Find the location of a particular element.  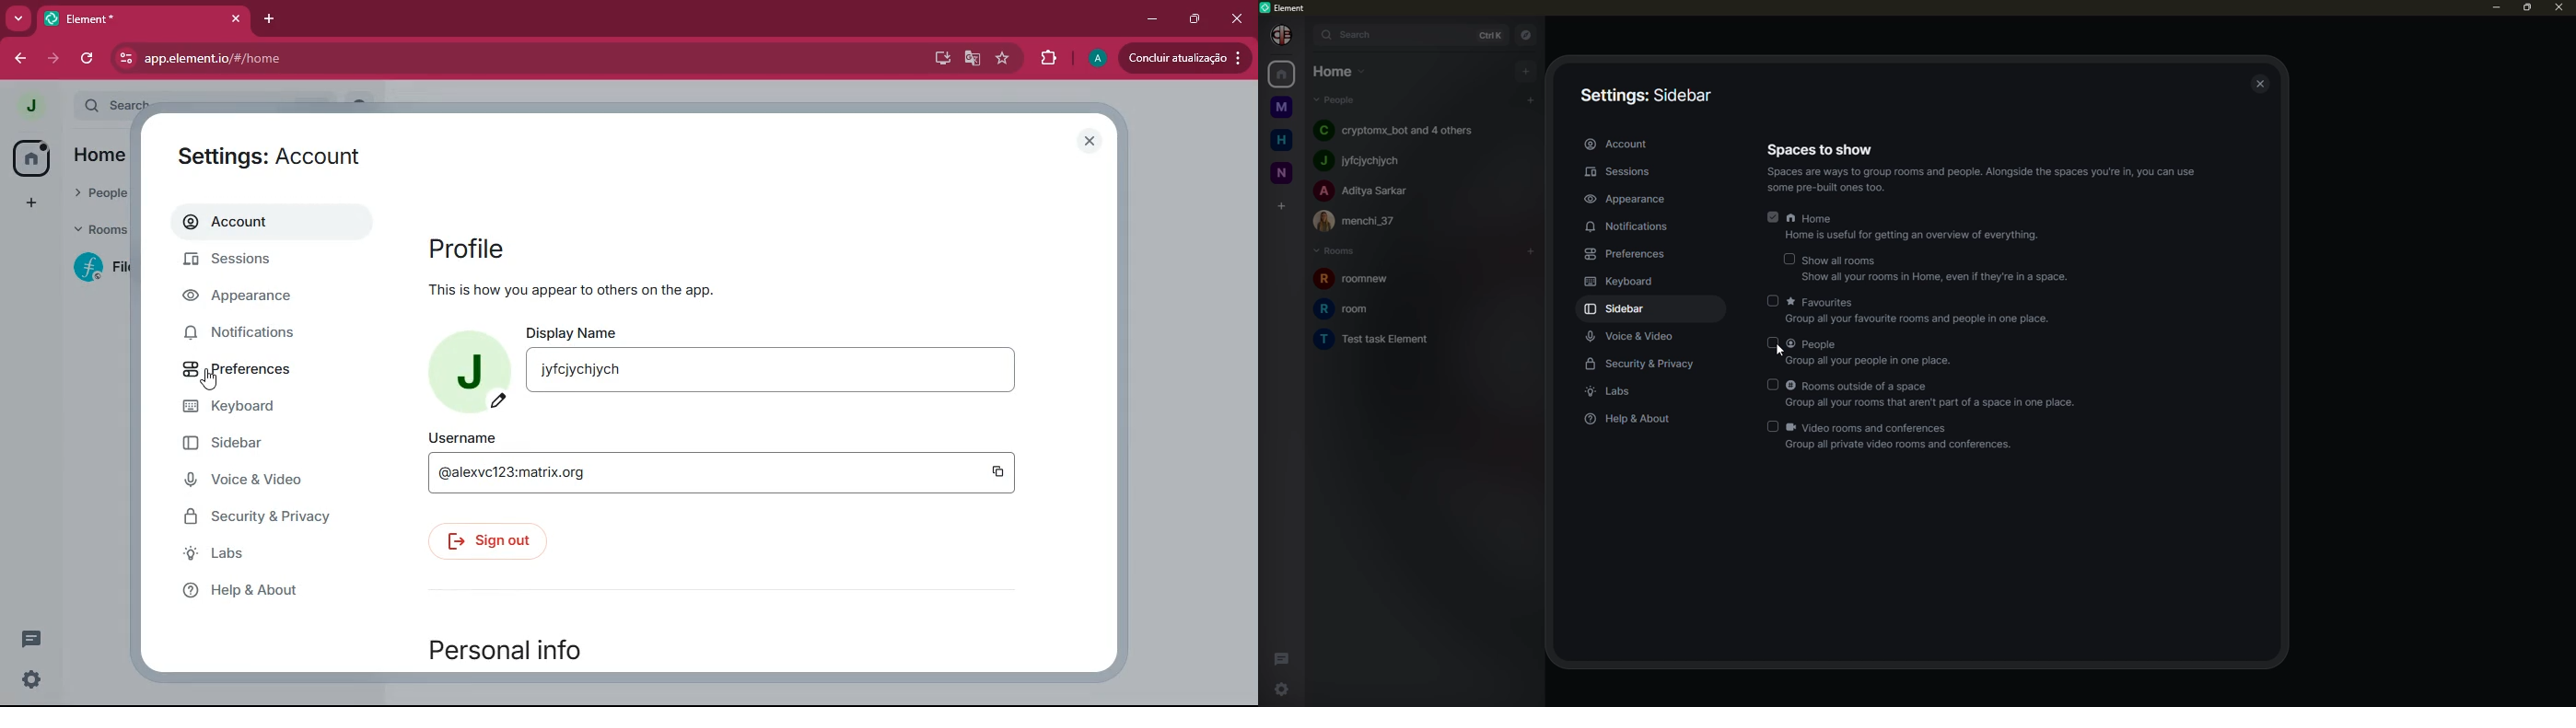

rooms is located at coordinates (95, 232).